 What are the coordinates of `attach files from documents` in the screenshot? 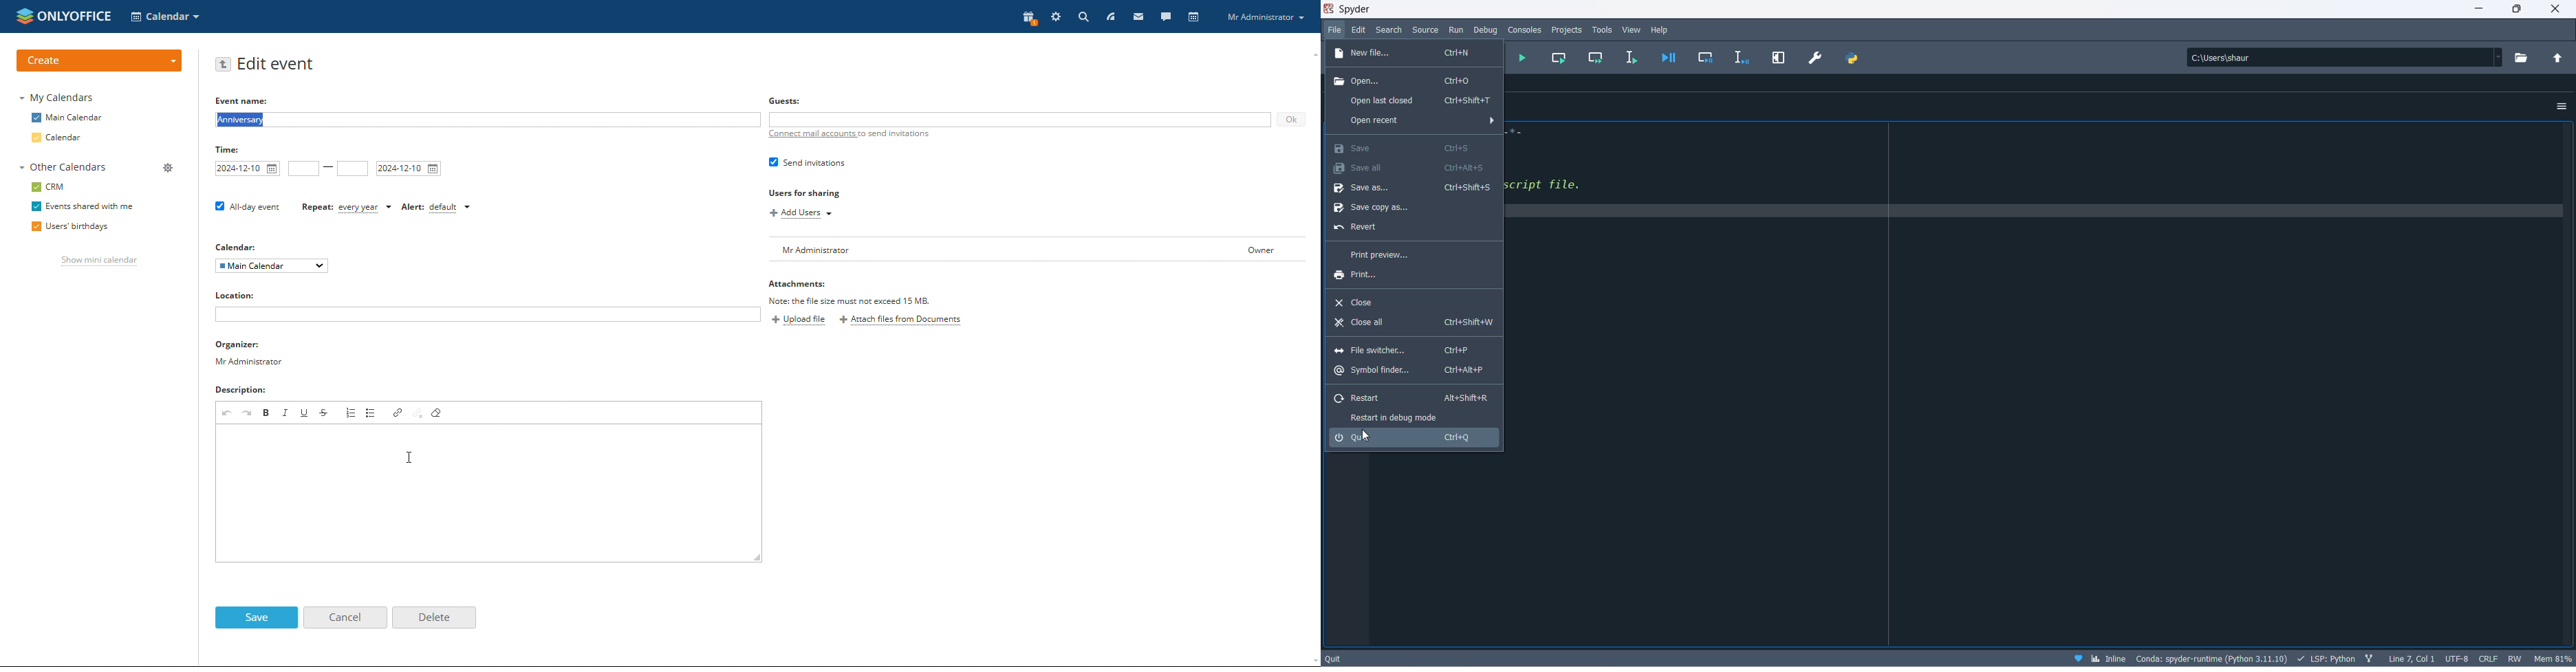 It's located at (900, 320).